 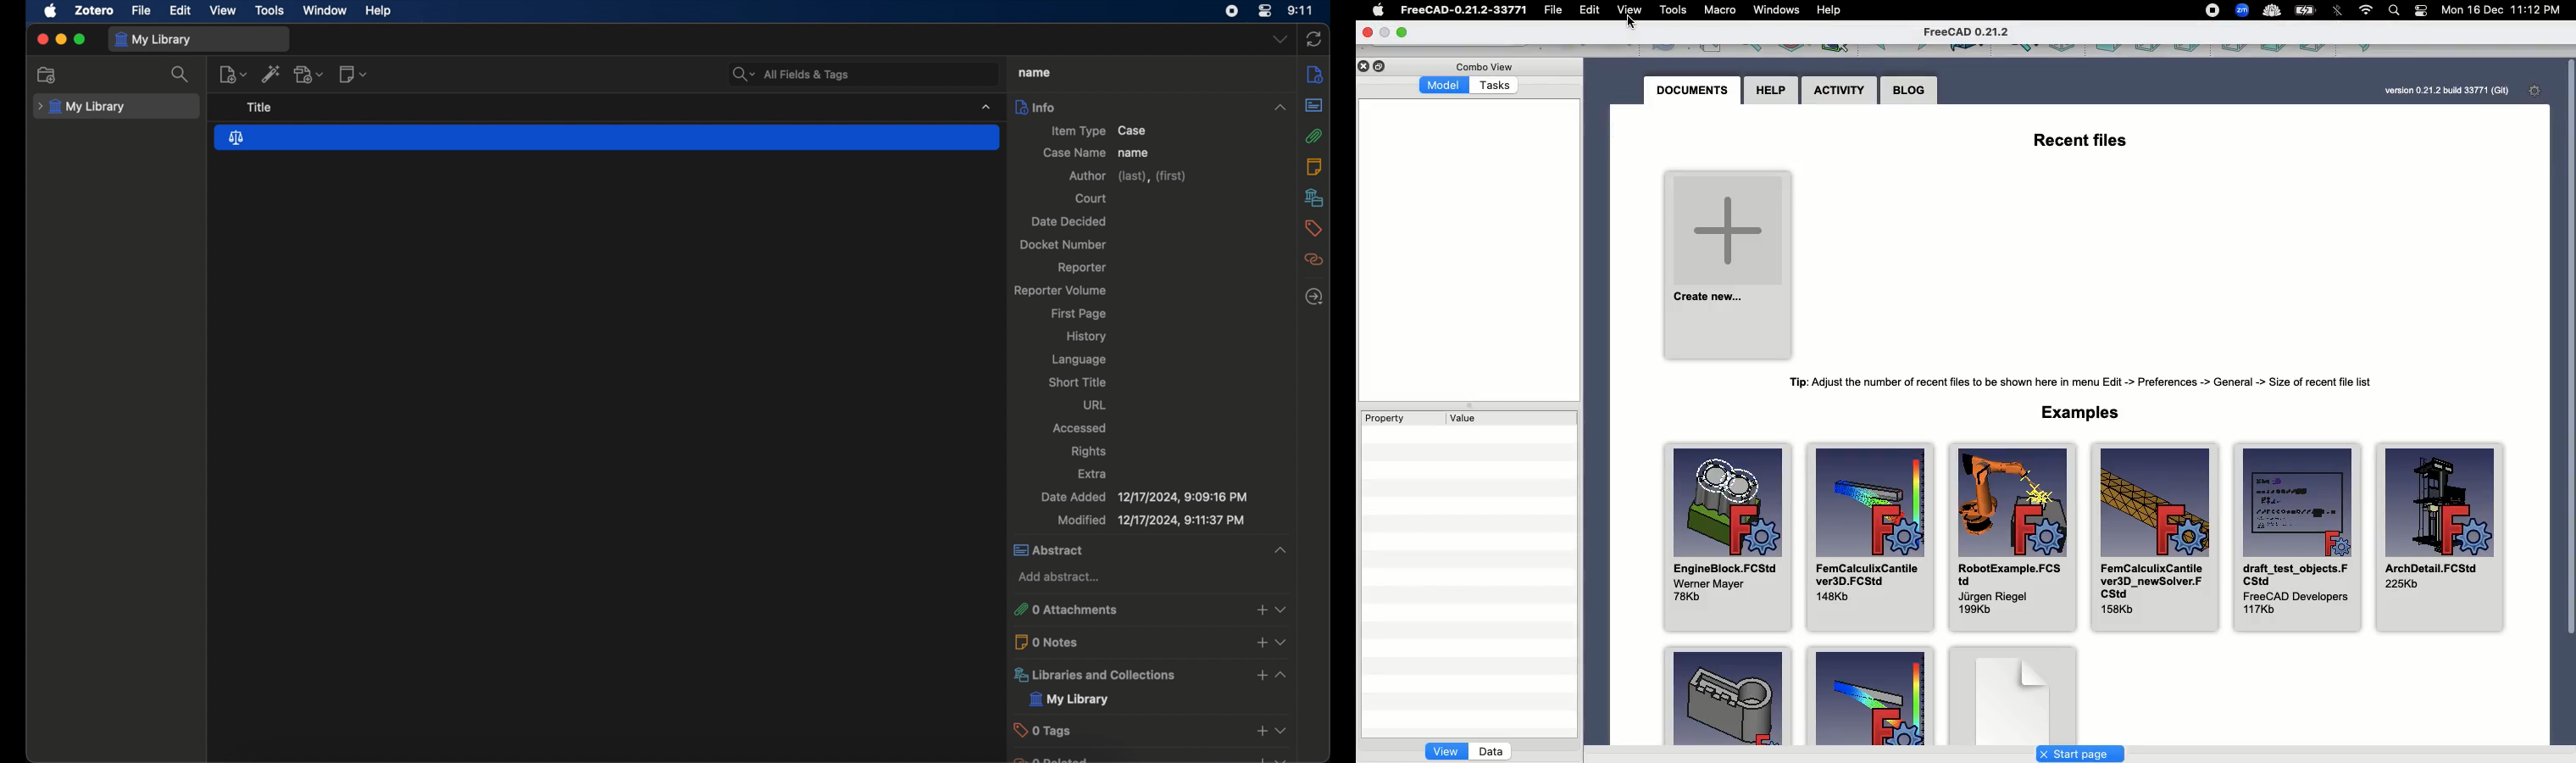 I want to click on maximize, so click(x=80, y=40).